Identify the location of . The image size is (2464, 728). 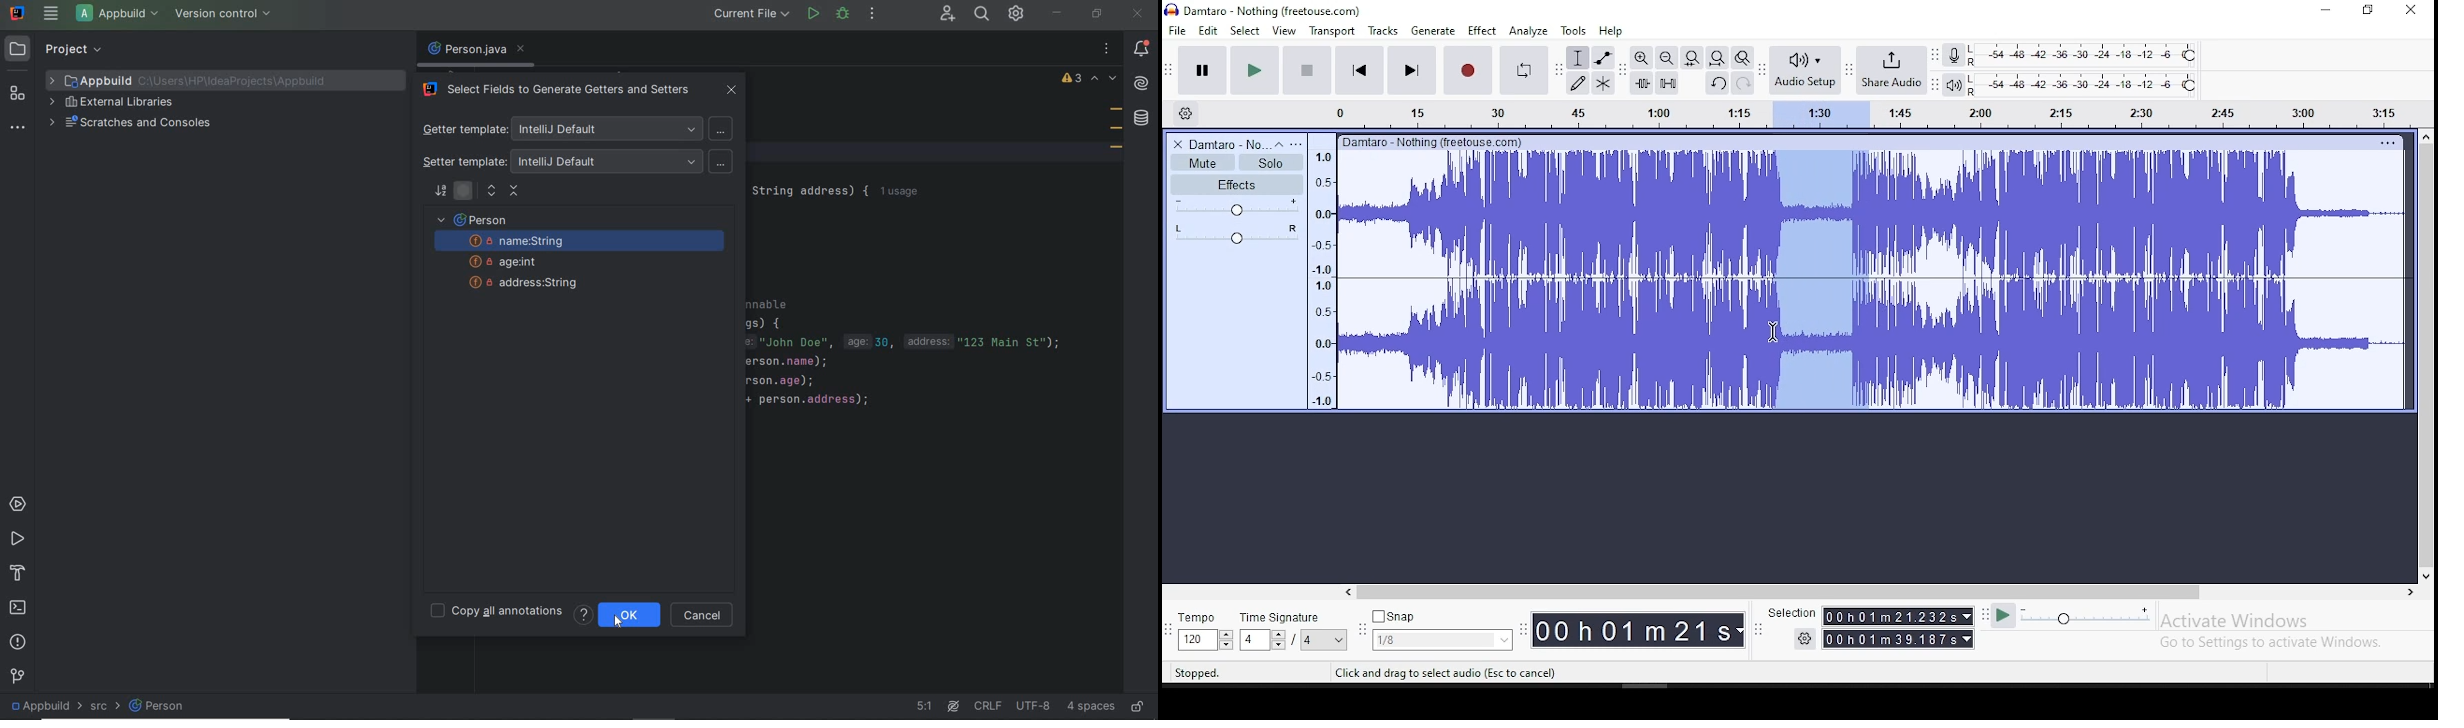
(1623, 69).